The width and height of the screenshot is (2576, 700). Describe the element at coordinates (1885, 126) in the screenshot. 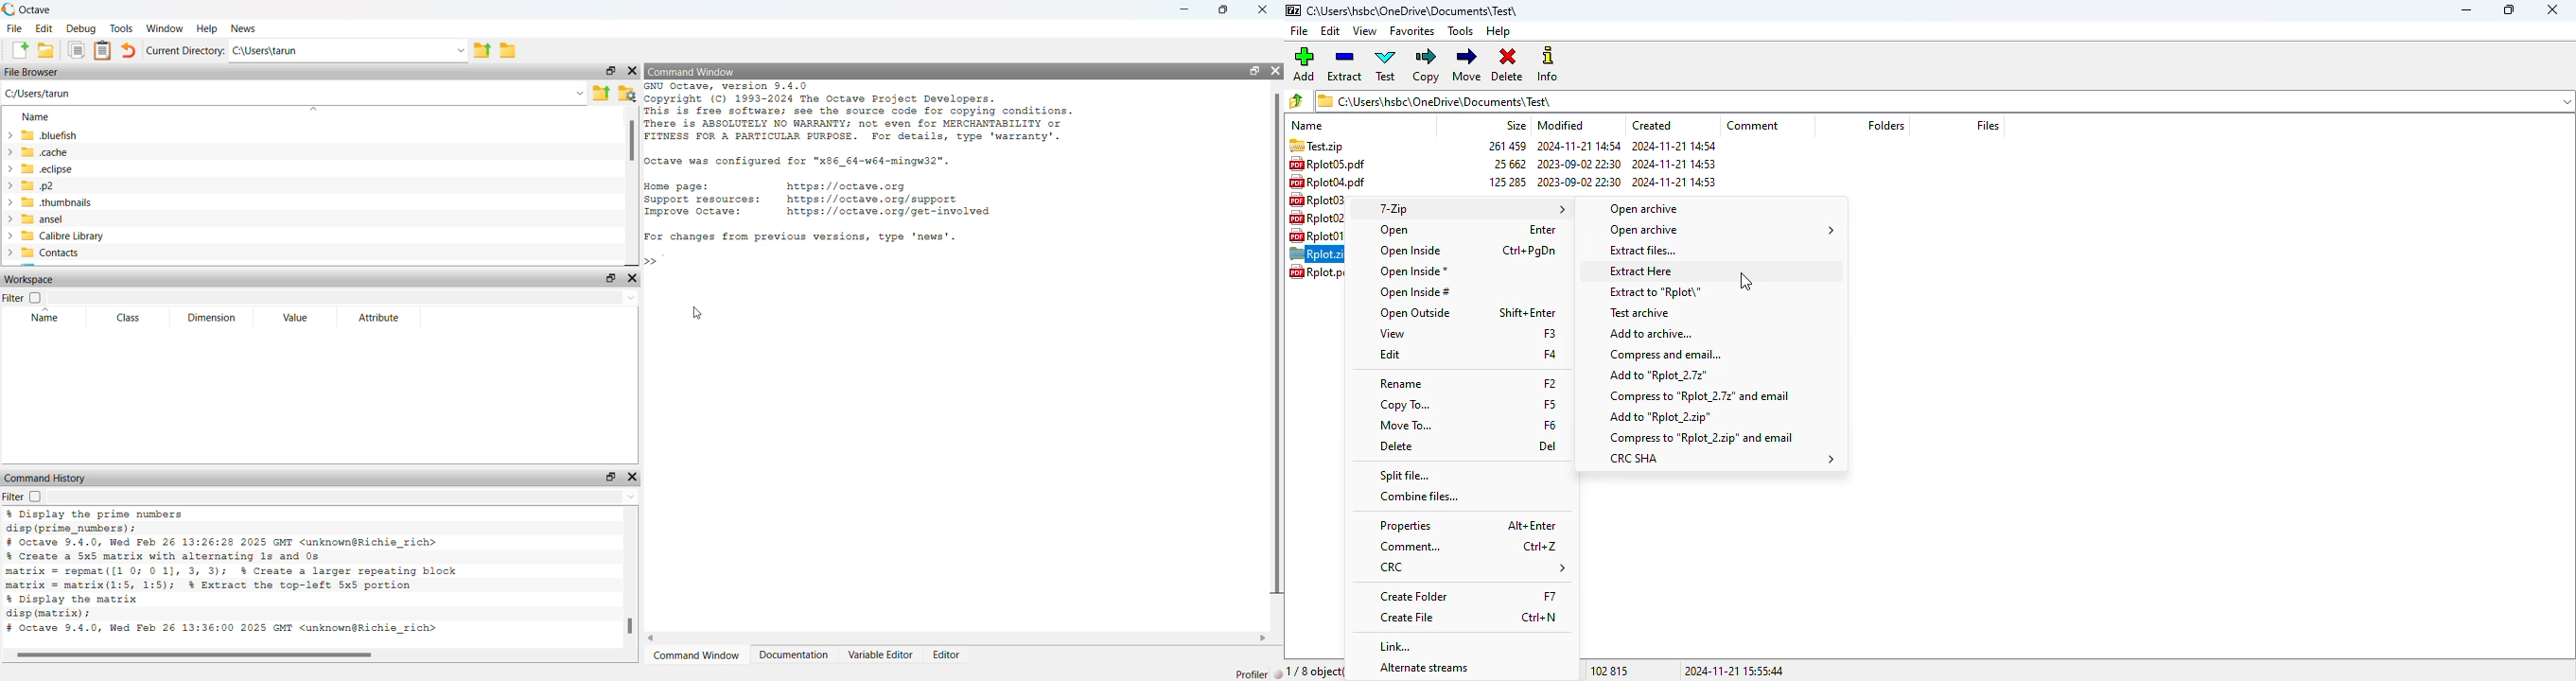

I see `folders` at that location.